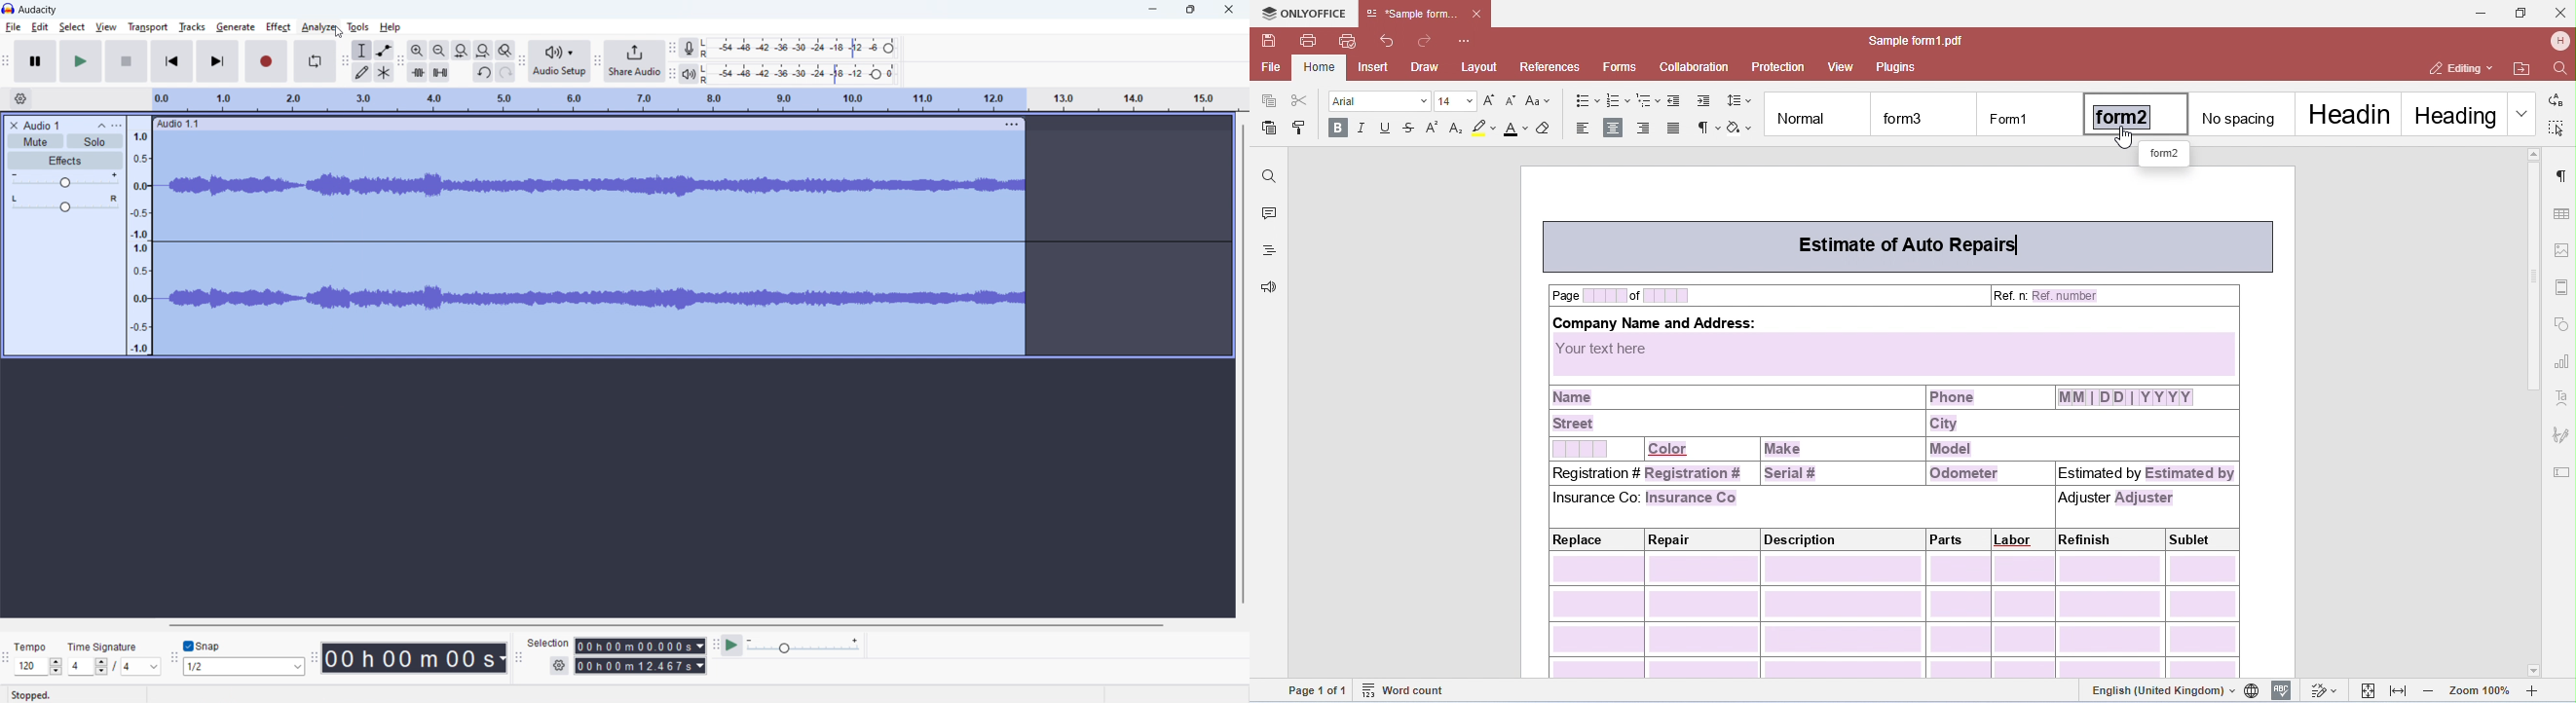  Describe the element at coordinates (671, 49) in the screenshot. I see `recording meter toolbar` at that location.